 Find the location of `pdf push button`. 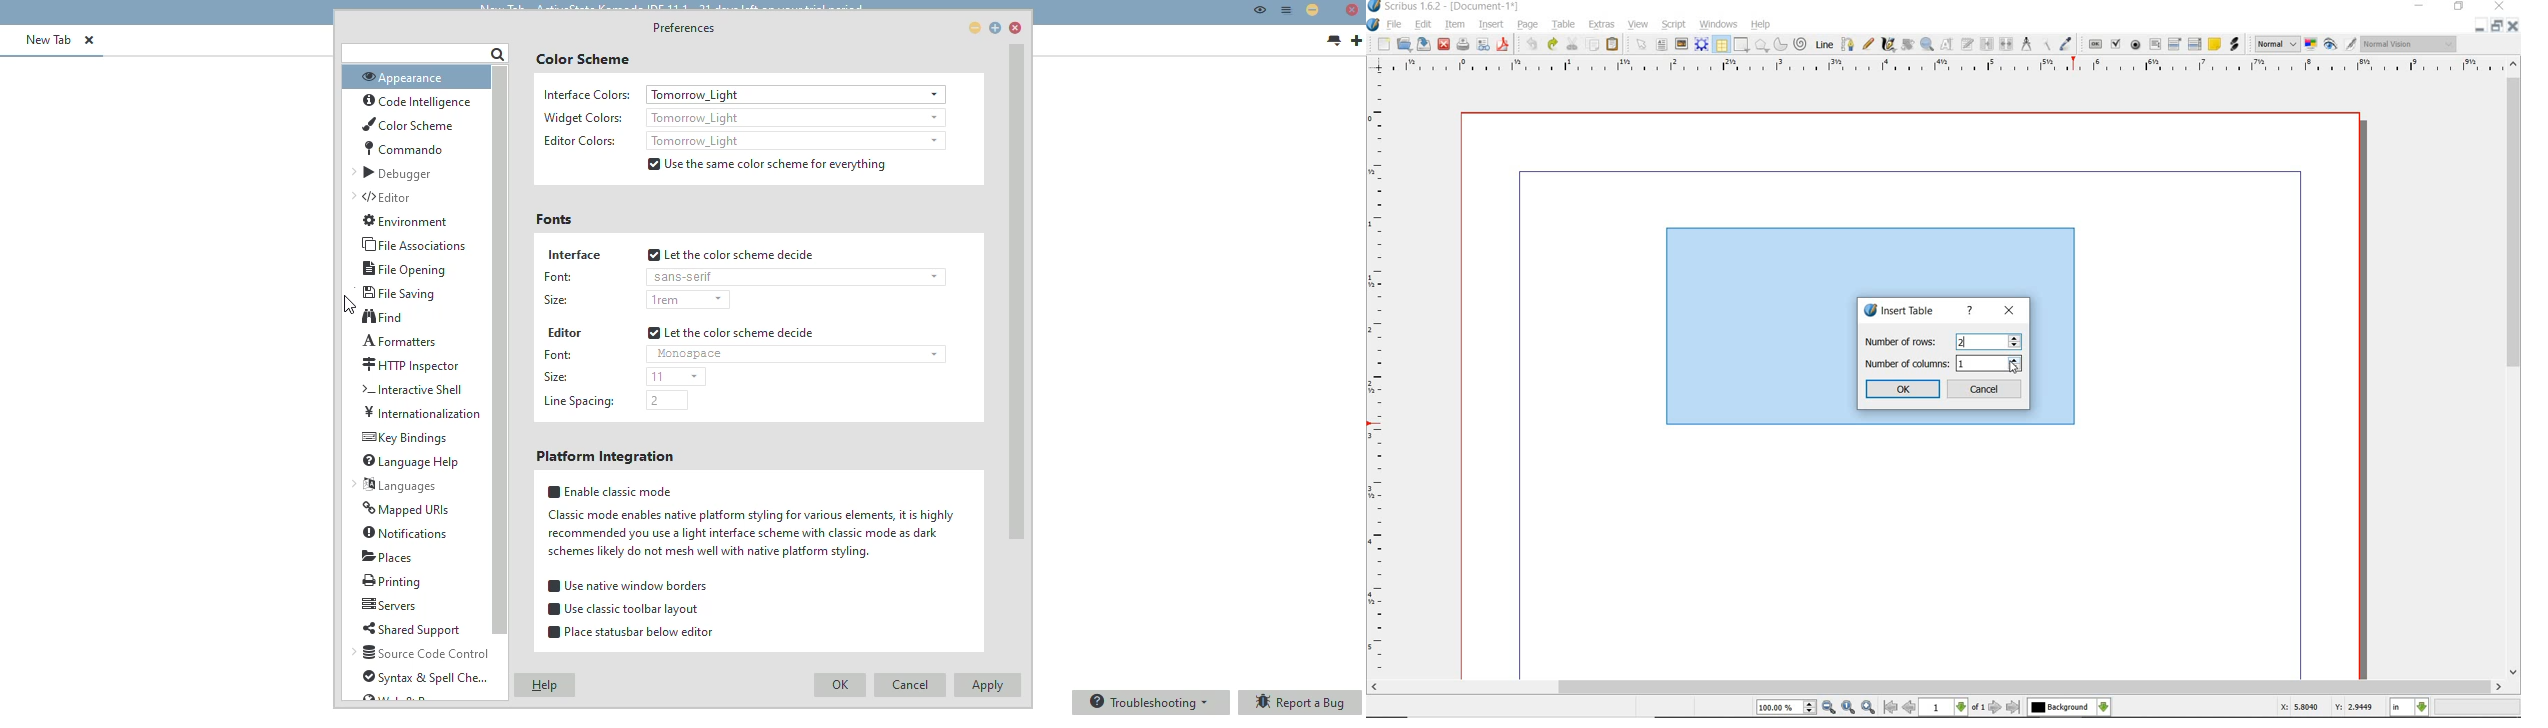

pdf push button is located at coordinates (2096, 43).